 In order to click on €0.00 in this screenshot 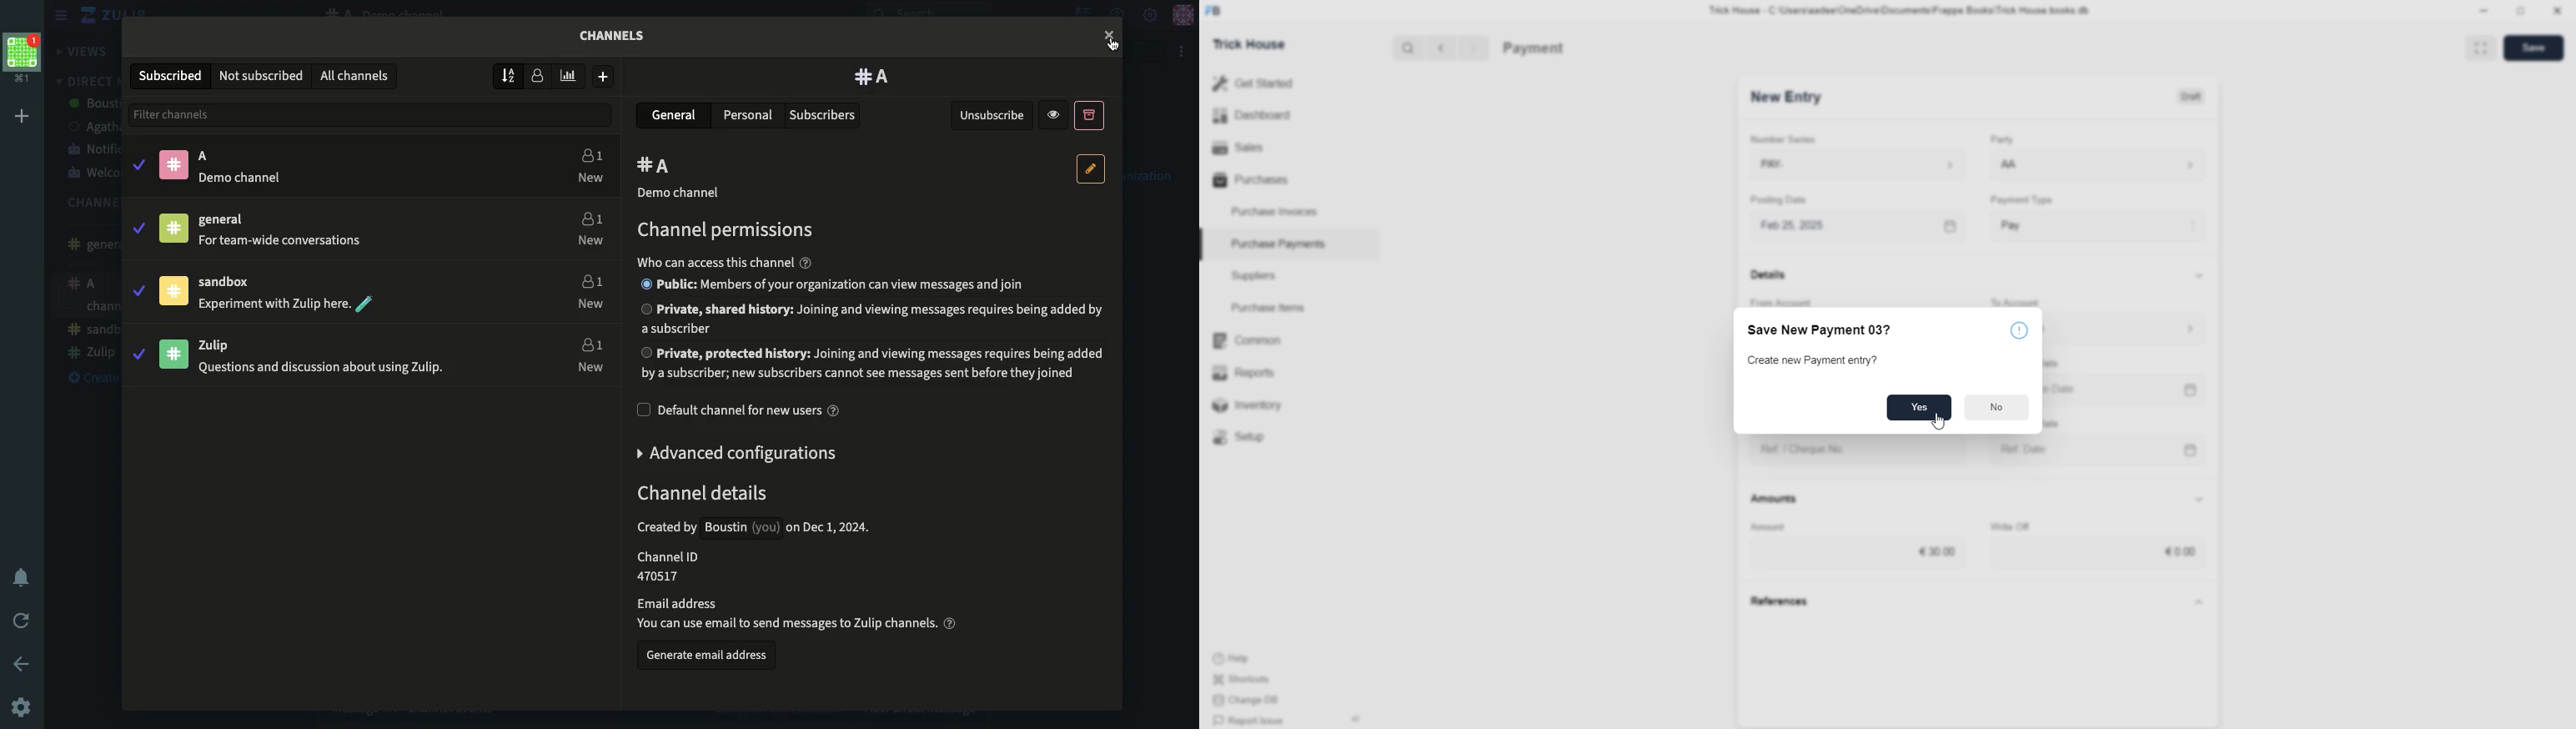, I will do `click(2176, 552)`.